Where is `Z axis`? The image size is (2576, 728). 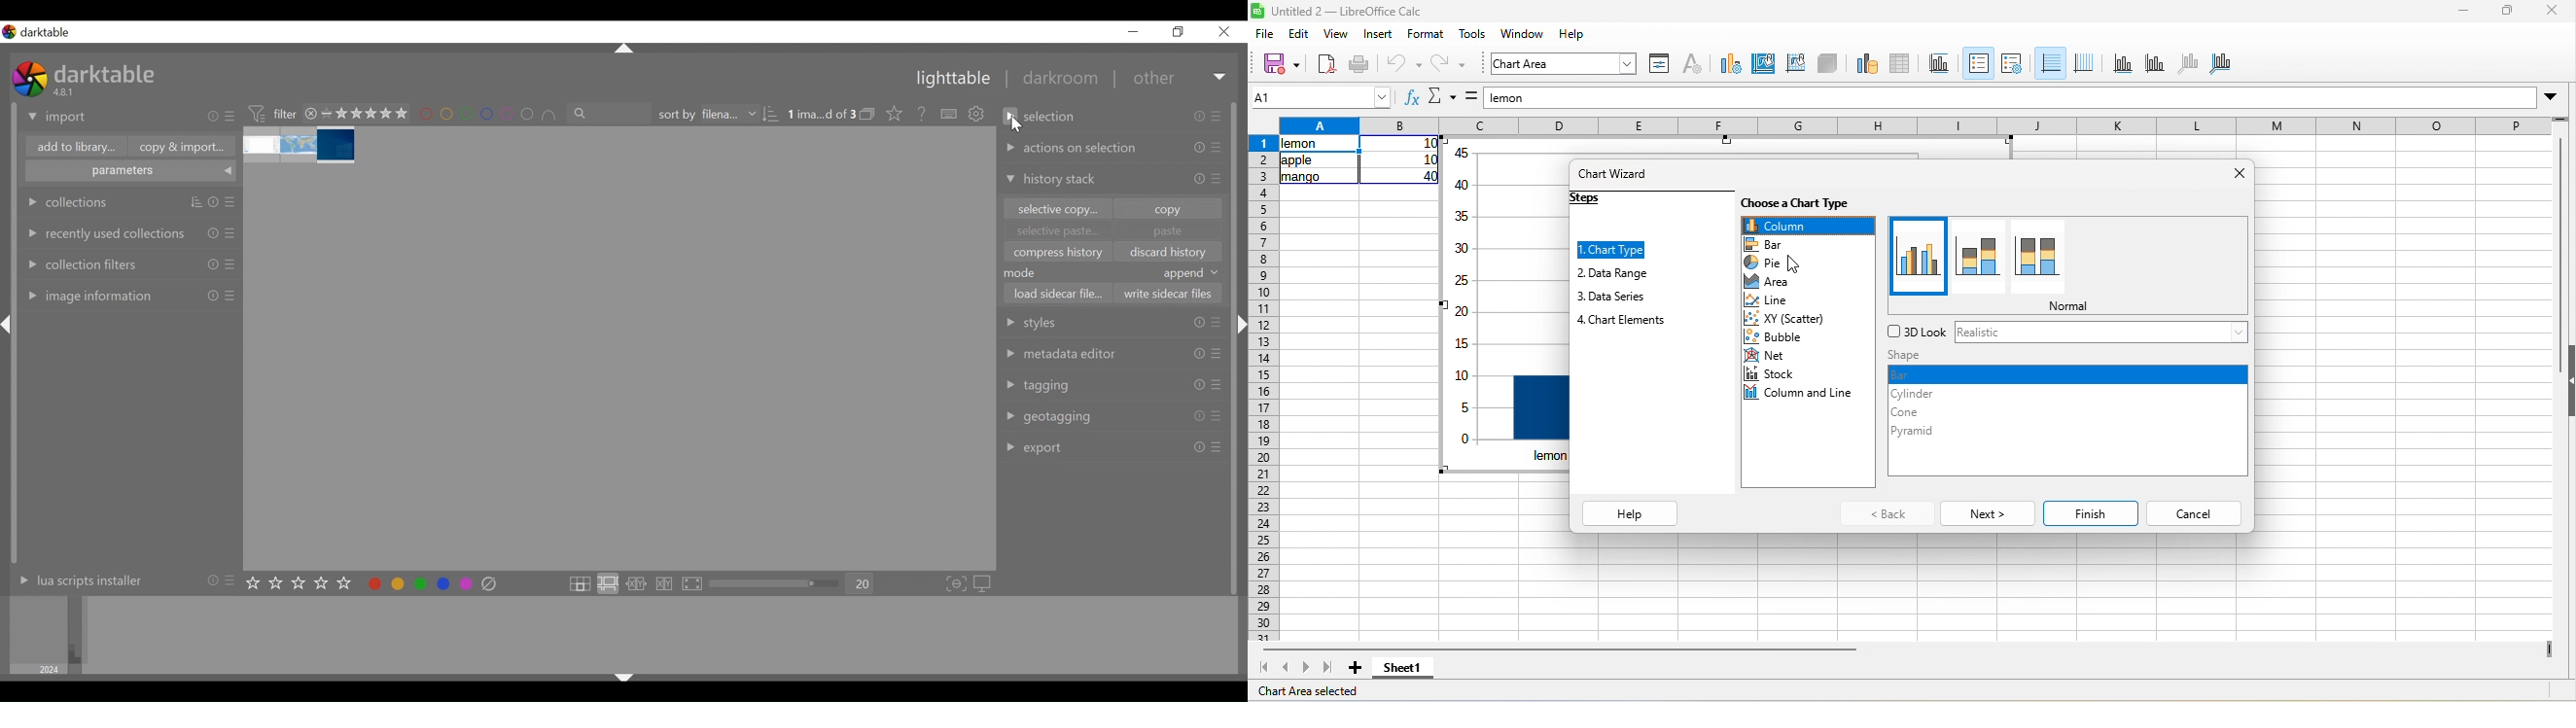
Z axis is located at coordinates (2190, 64).